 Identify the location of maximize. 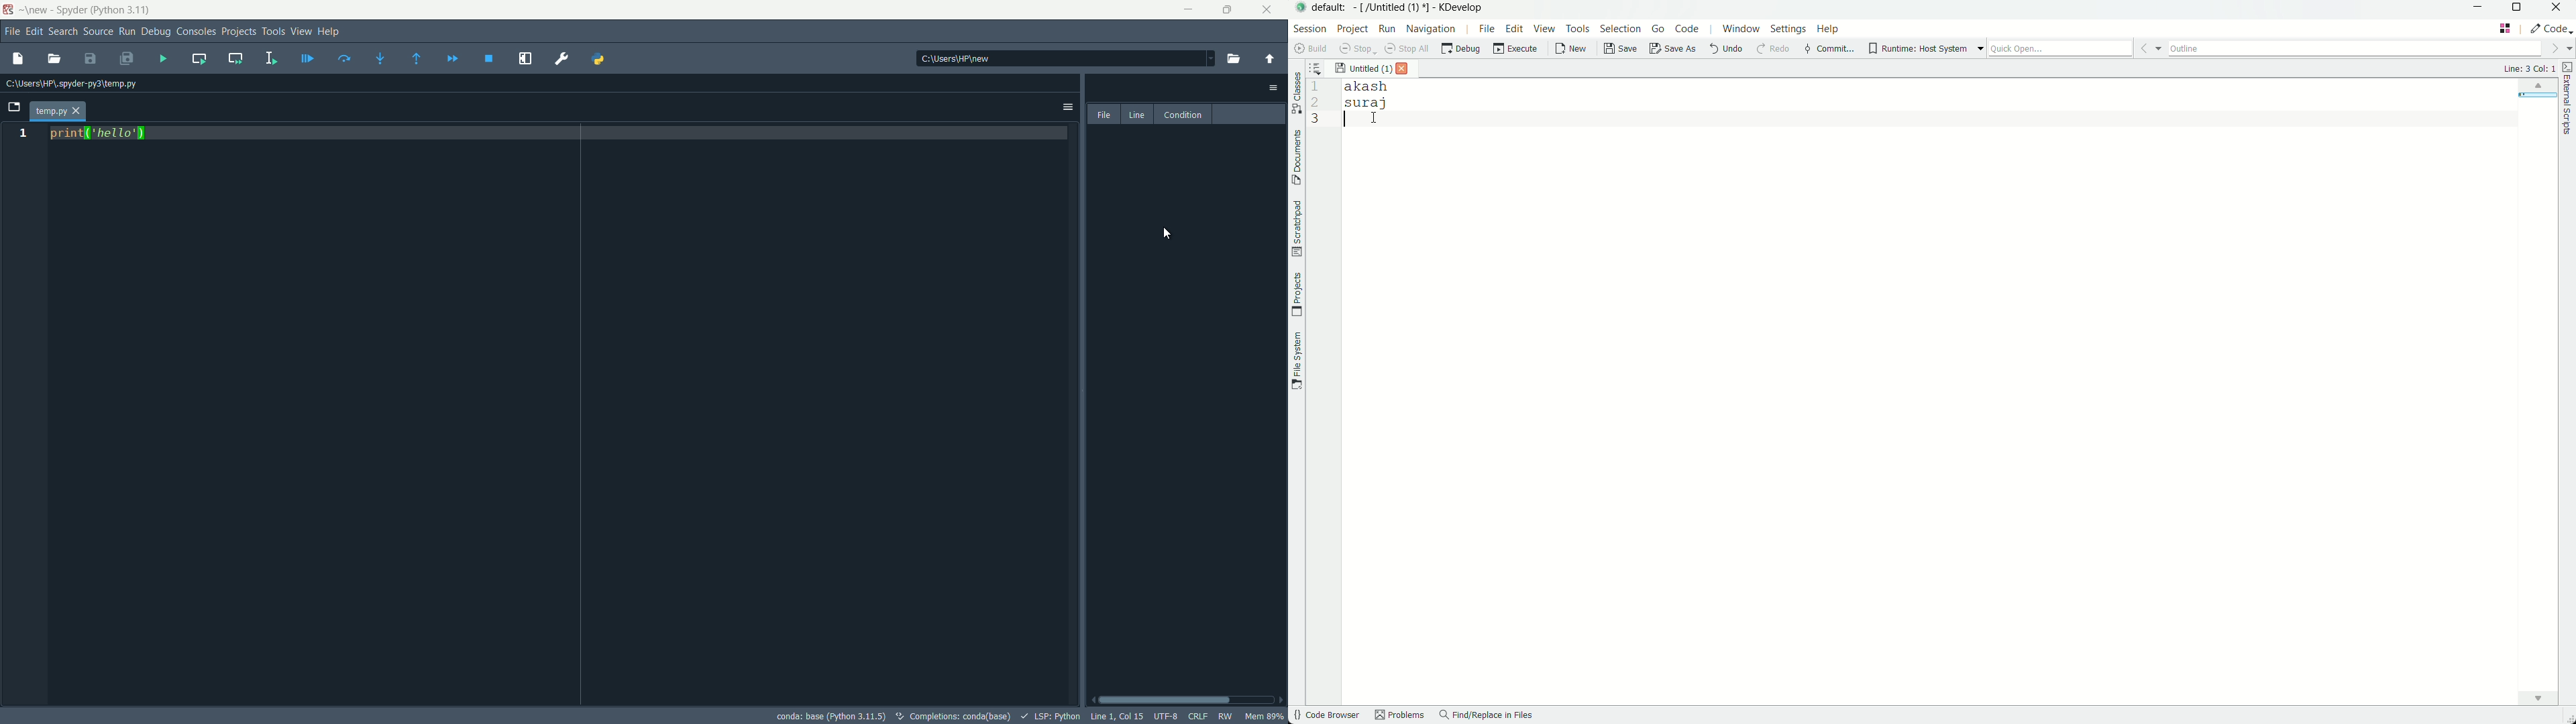
(1229, 10).